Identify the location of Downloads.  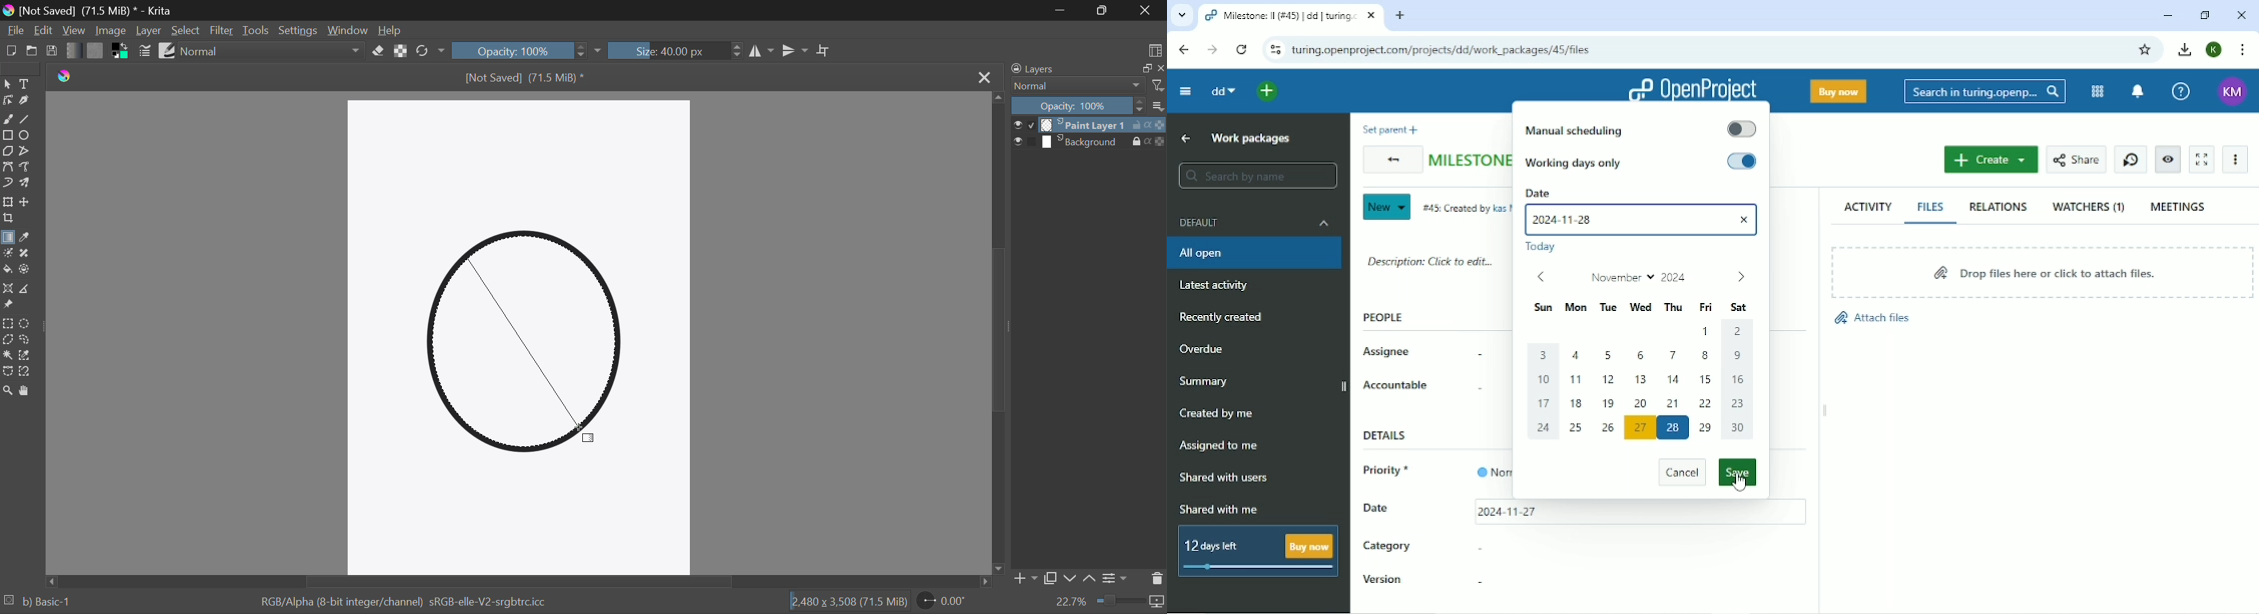
(2184, 48).